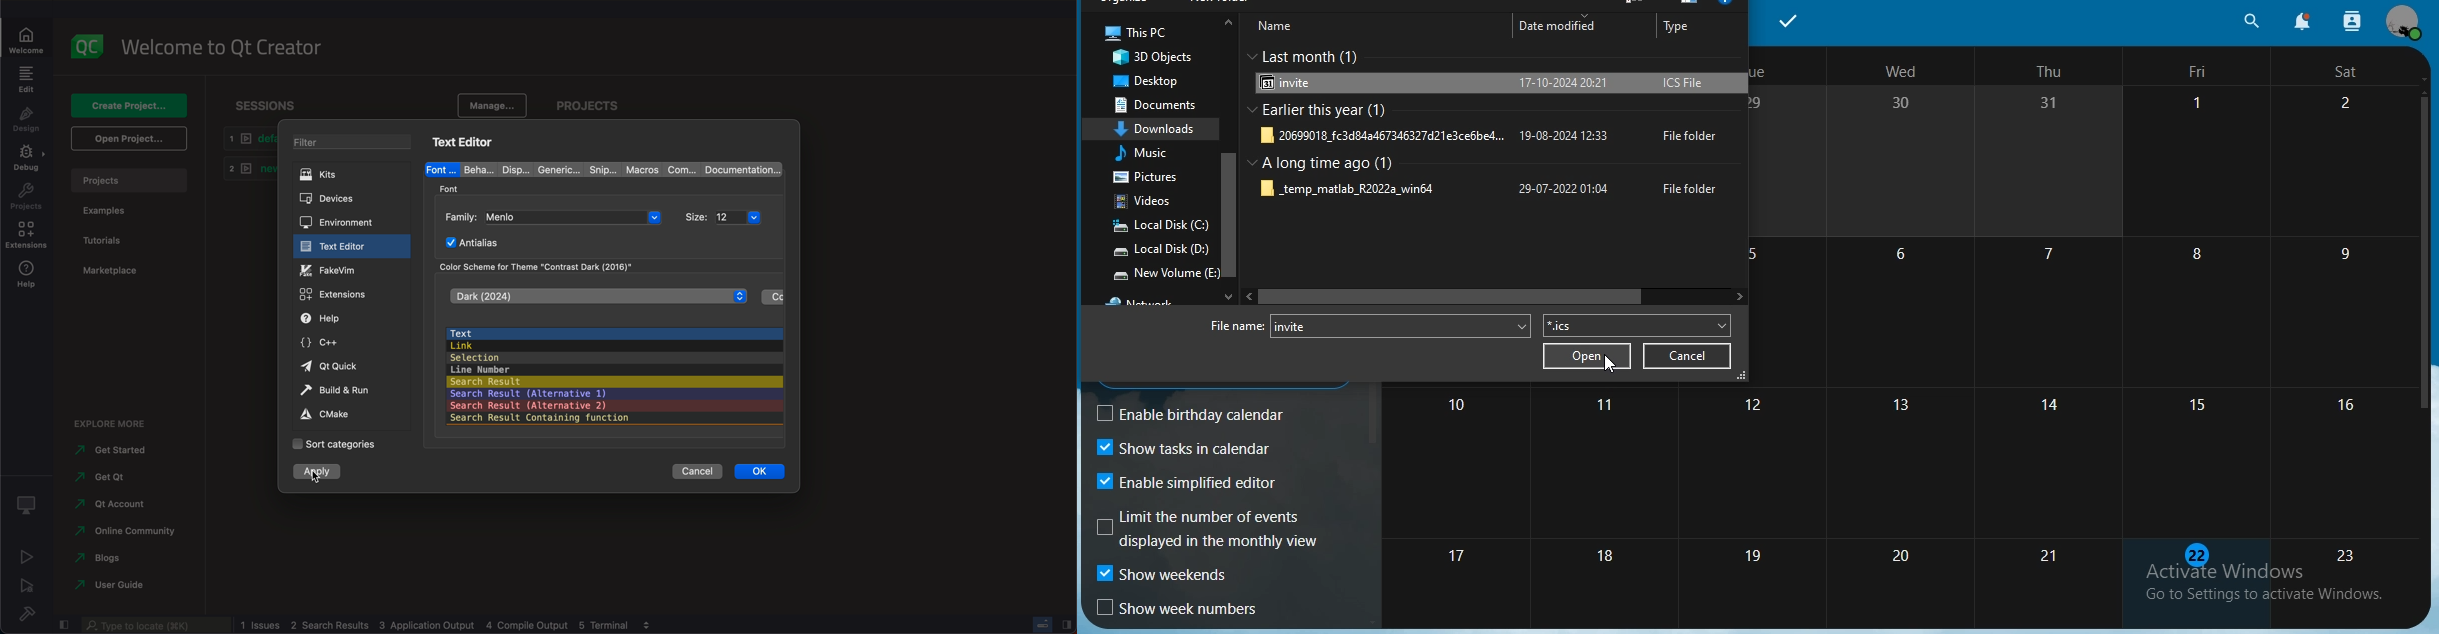 Image resolution: width=2464 pixels, height=644 pixels. I want to click on show week numbers, so click(1180, 609).